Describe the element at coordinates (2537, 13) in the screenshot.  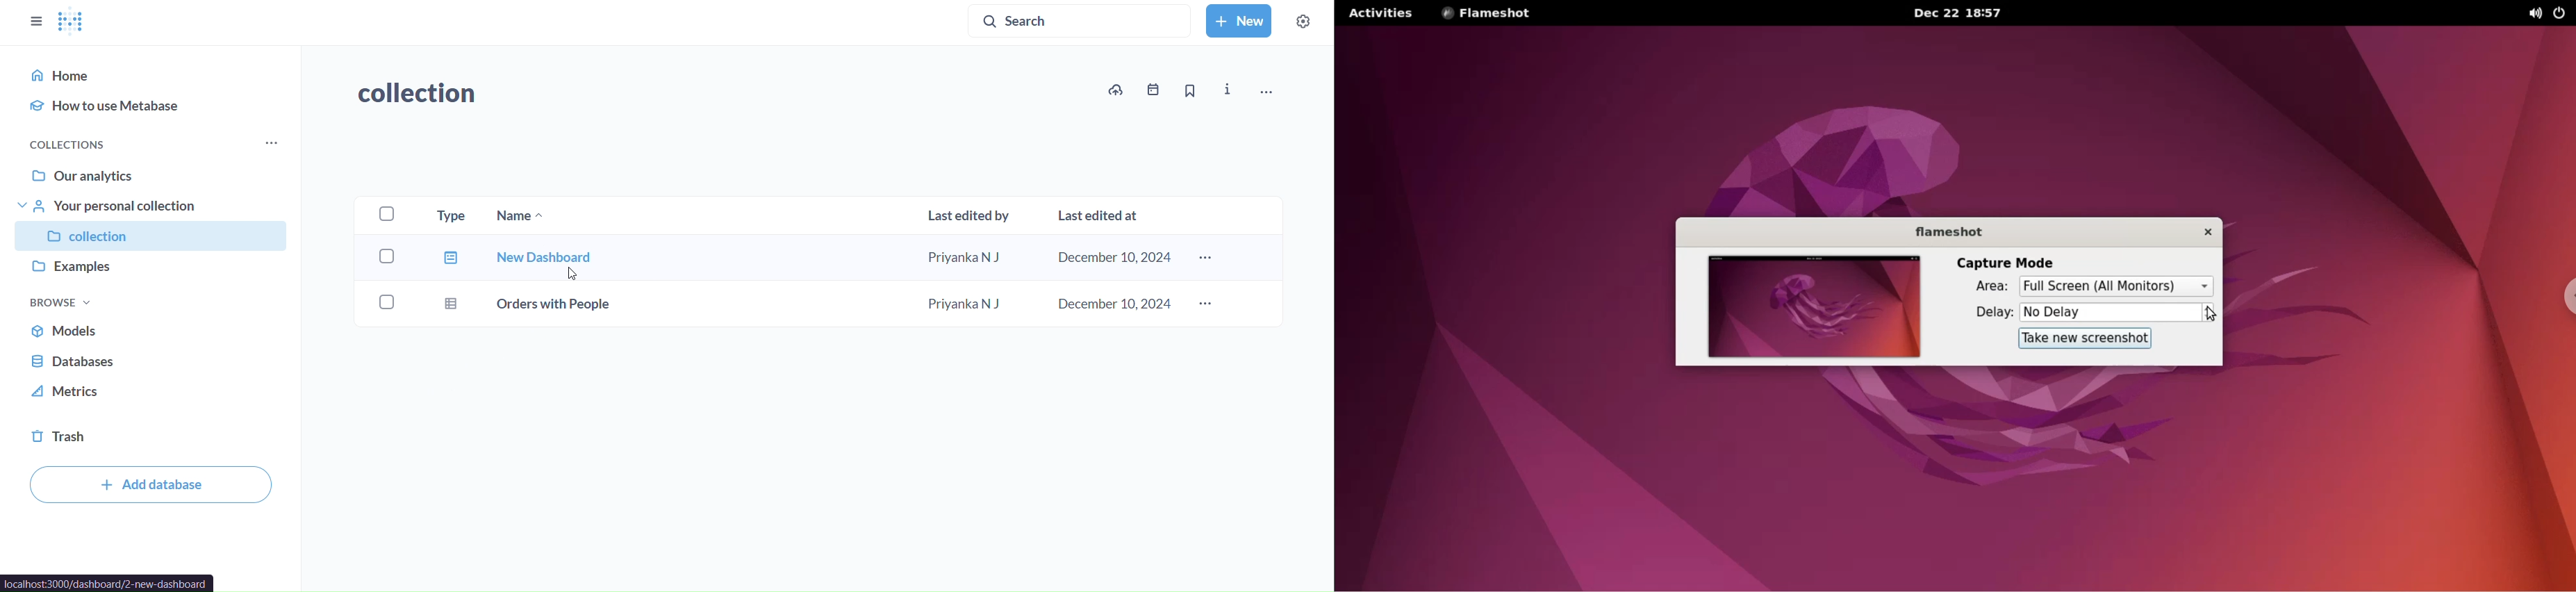
I see `sound options` at that location.